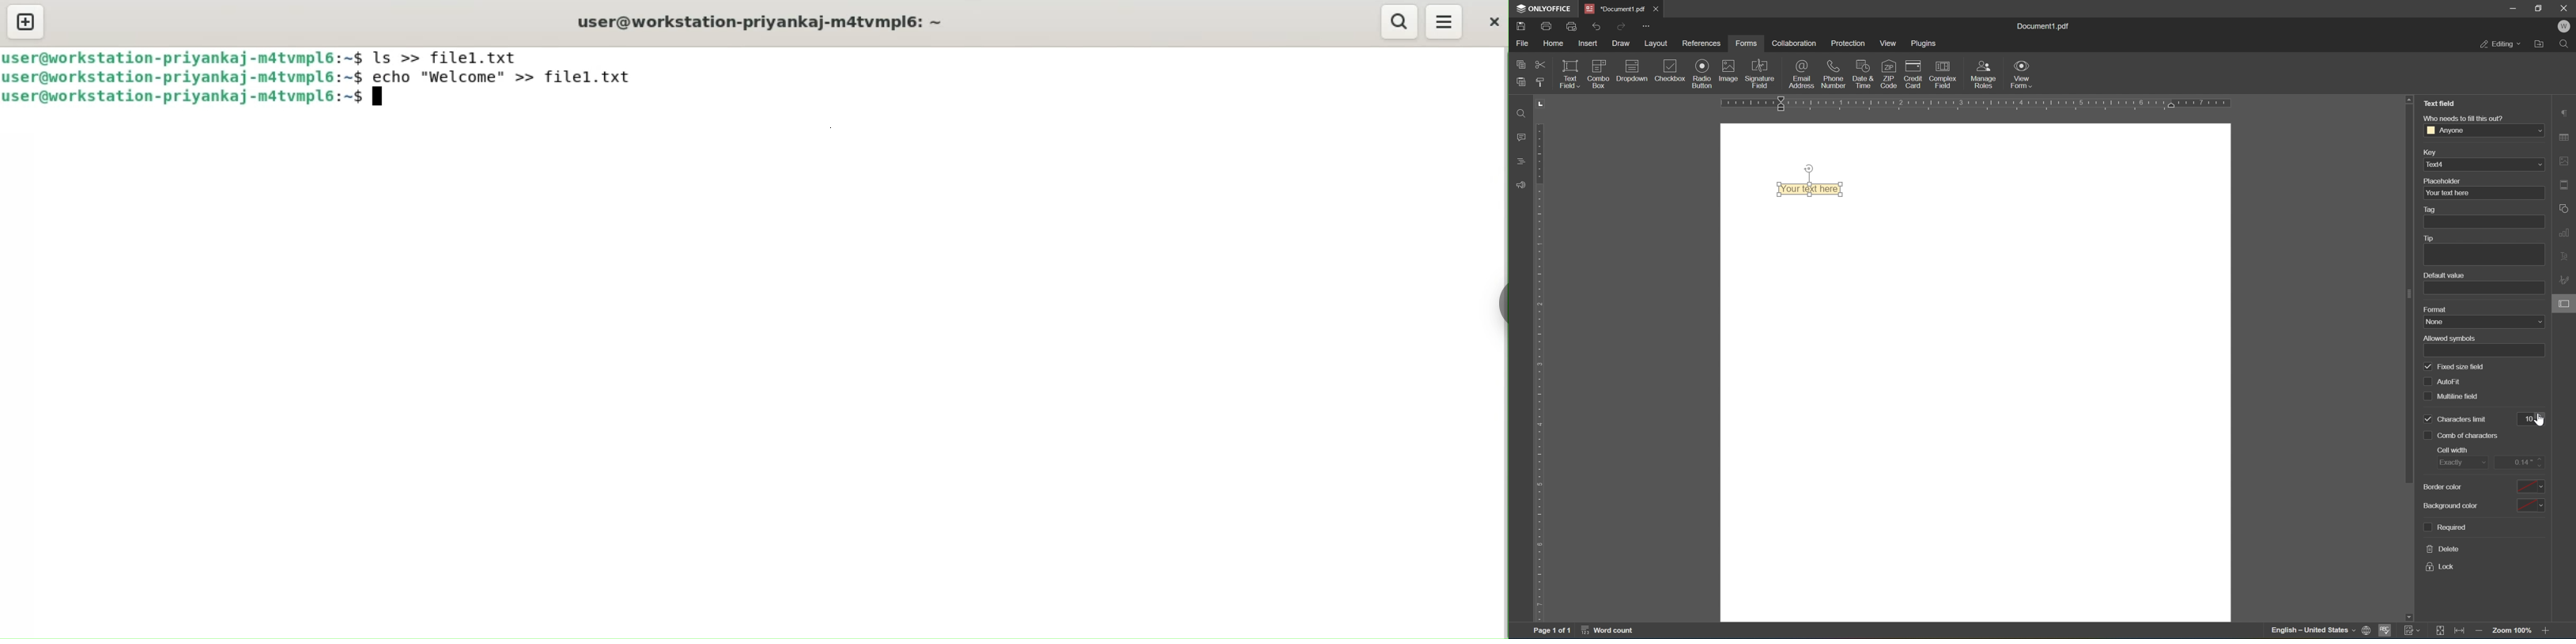  Describe the element at coordinates (1748, 43) in the screenshot. I see `forms` at that location.